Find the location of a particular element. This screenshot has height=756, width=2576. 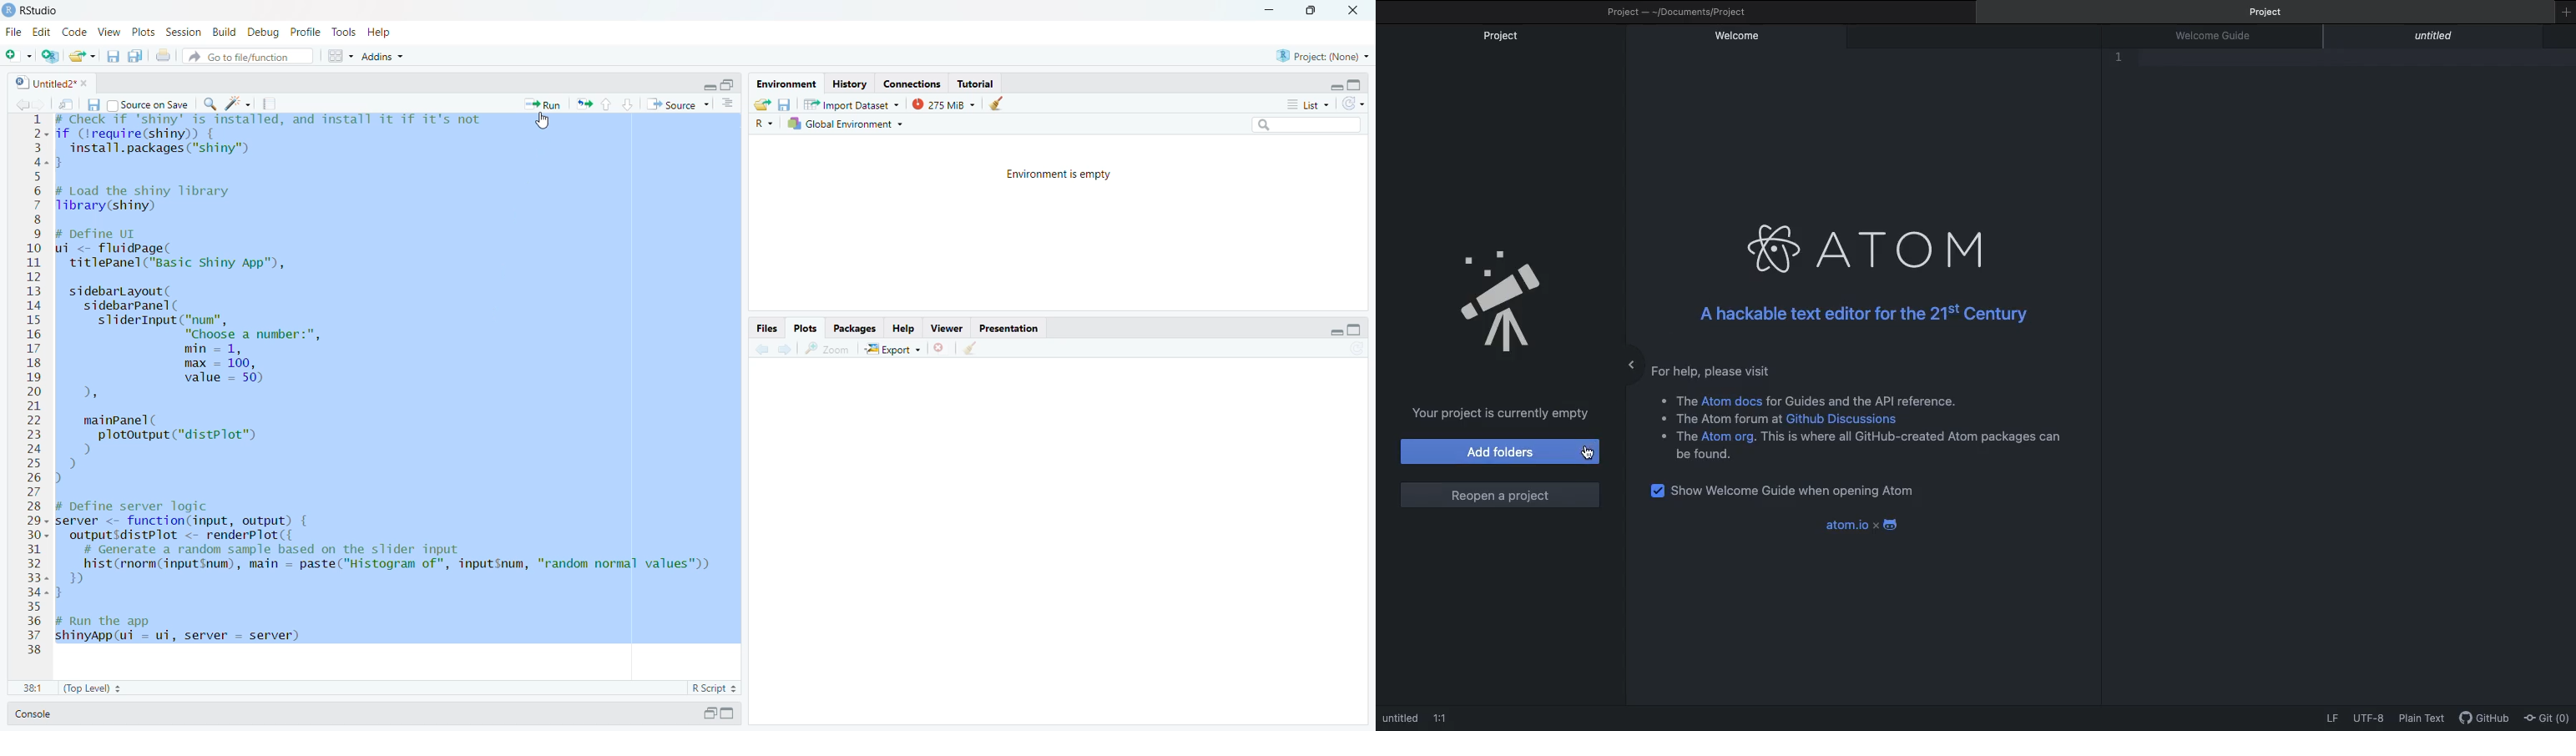

Debug is located at coordinates (265, 32).